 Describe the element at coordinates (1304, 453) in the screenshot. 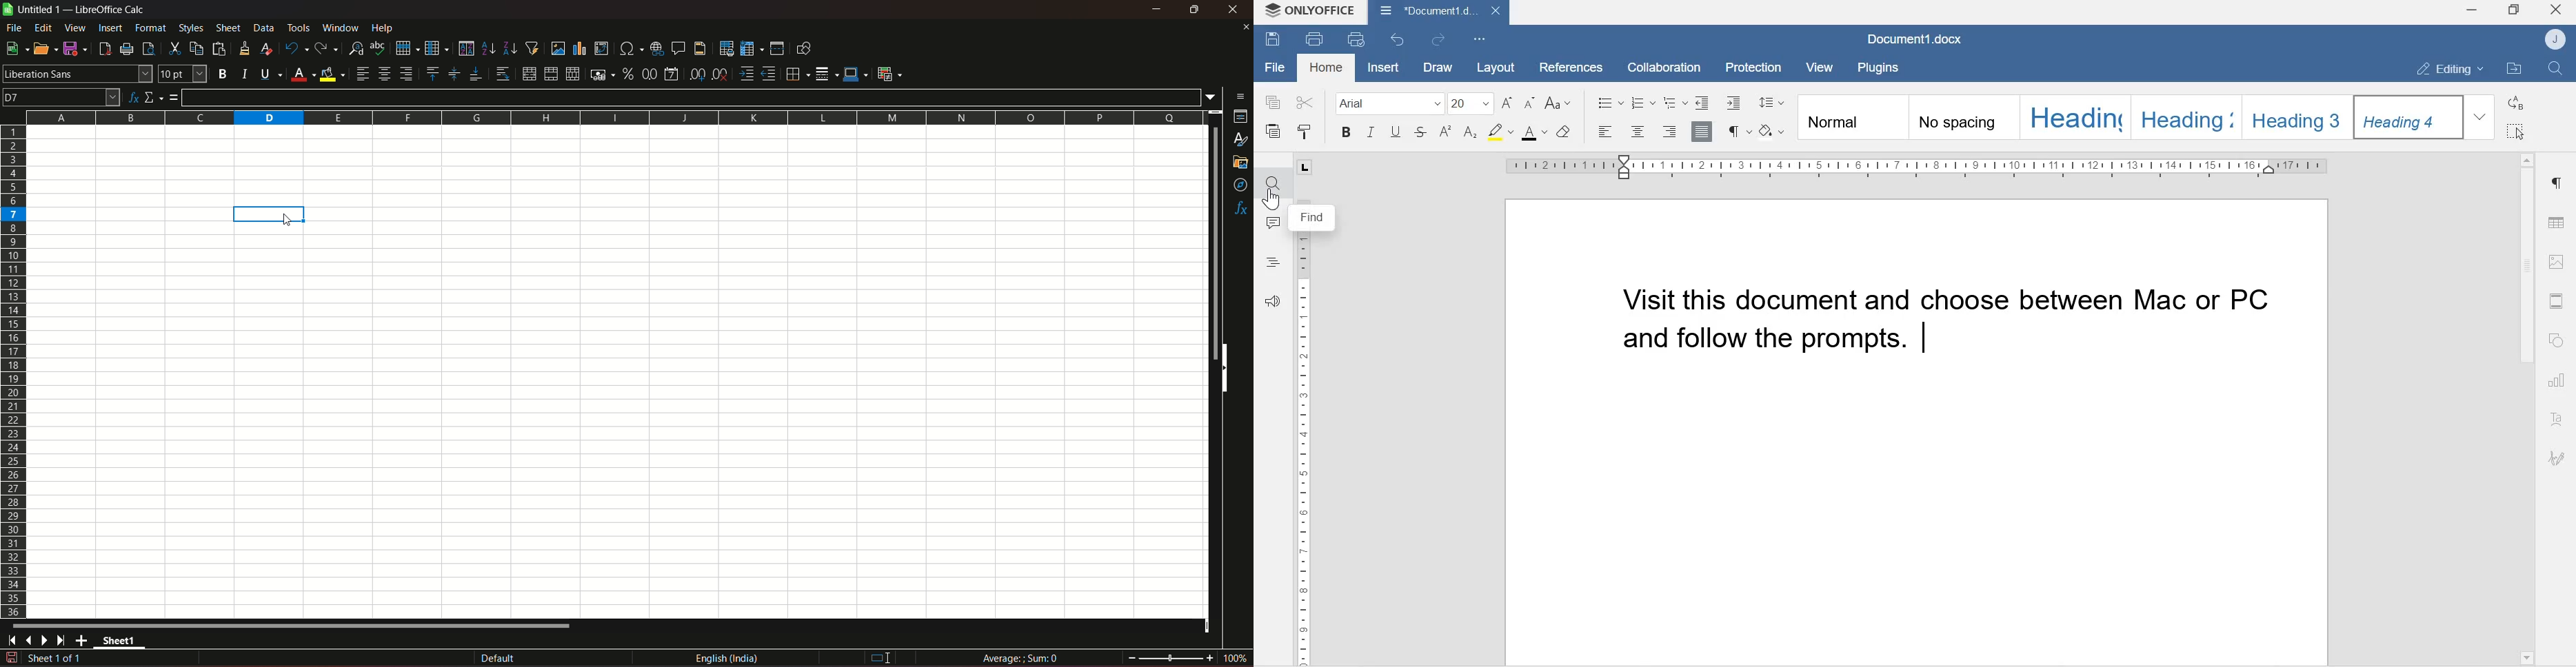

I see `Scale` at that location.